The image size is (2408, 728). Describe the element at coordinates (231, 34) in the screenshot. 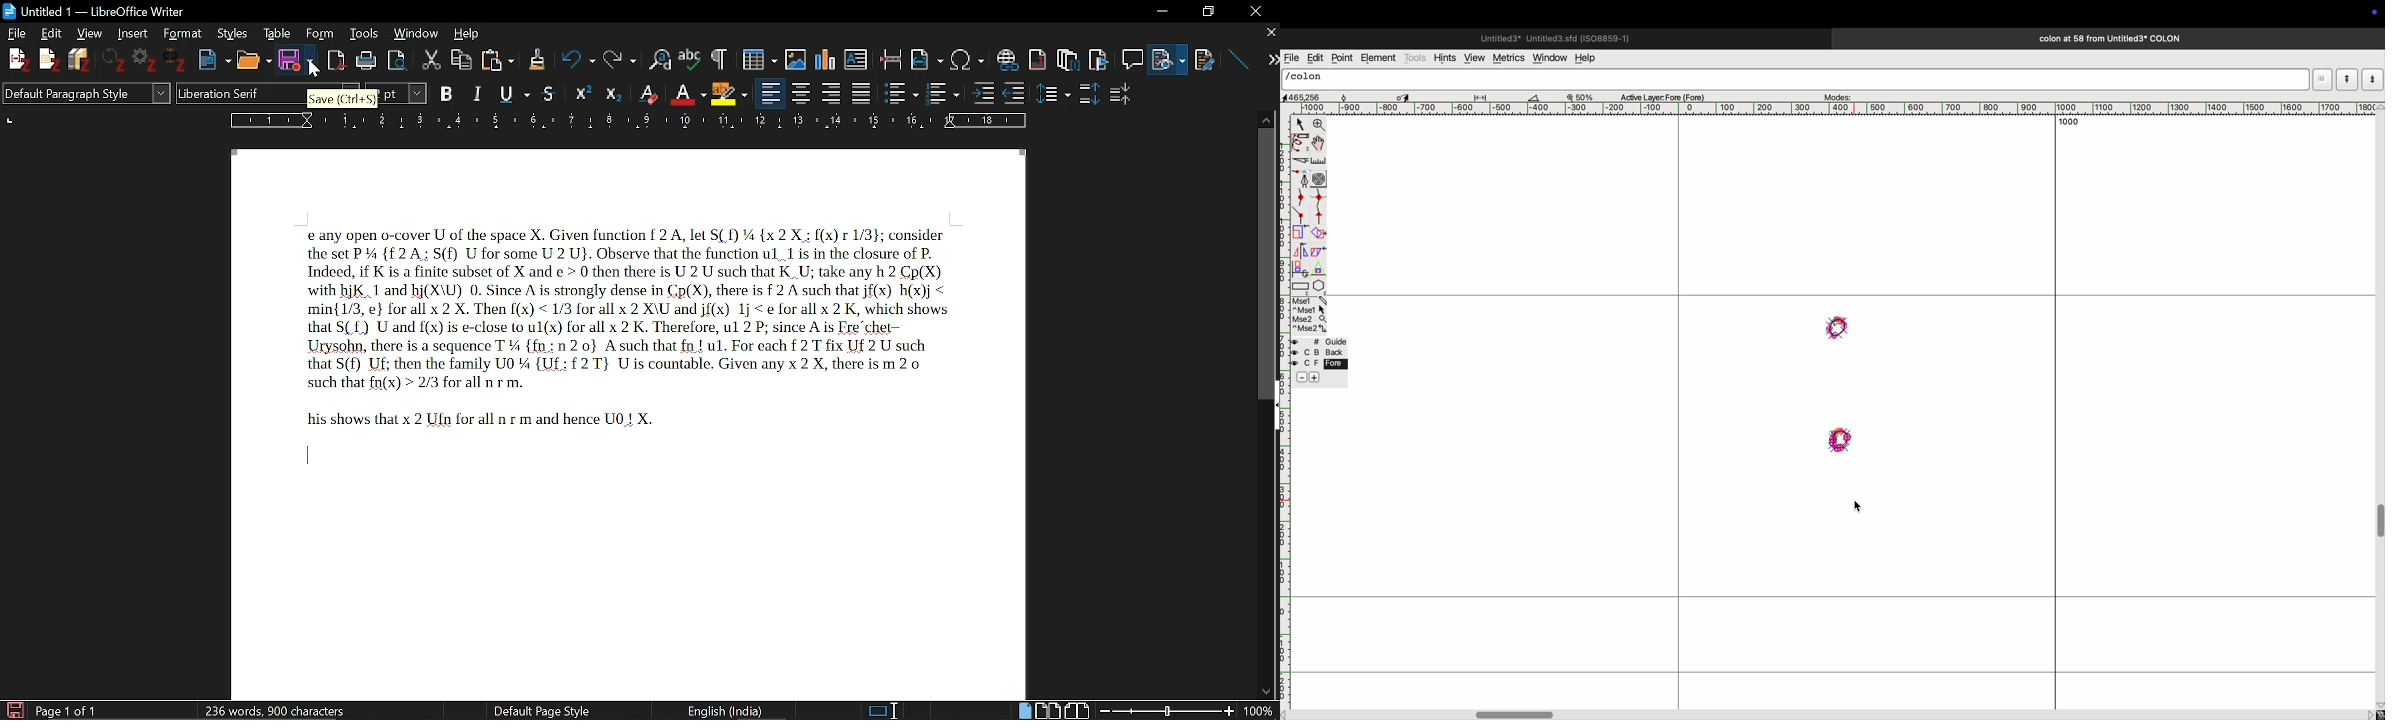

I see `Styles` at that location.